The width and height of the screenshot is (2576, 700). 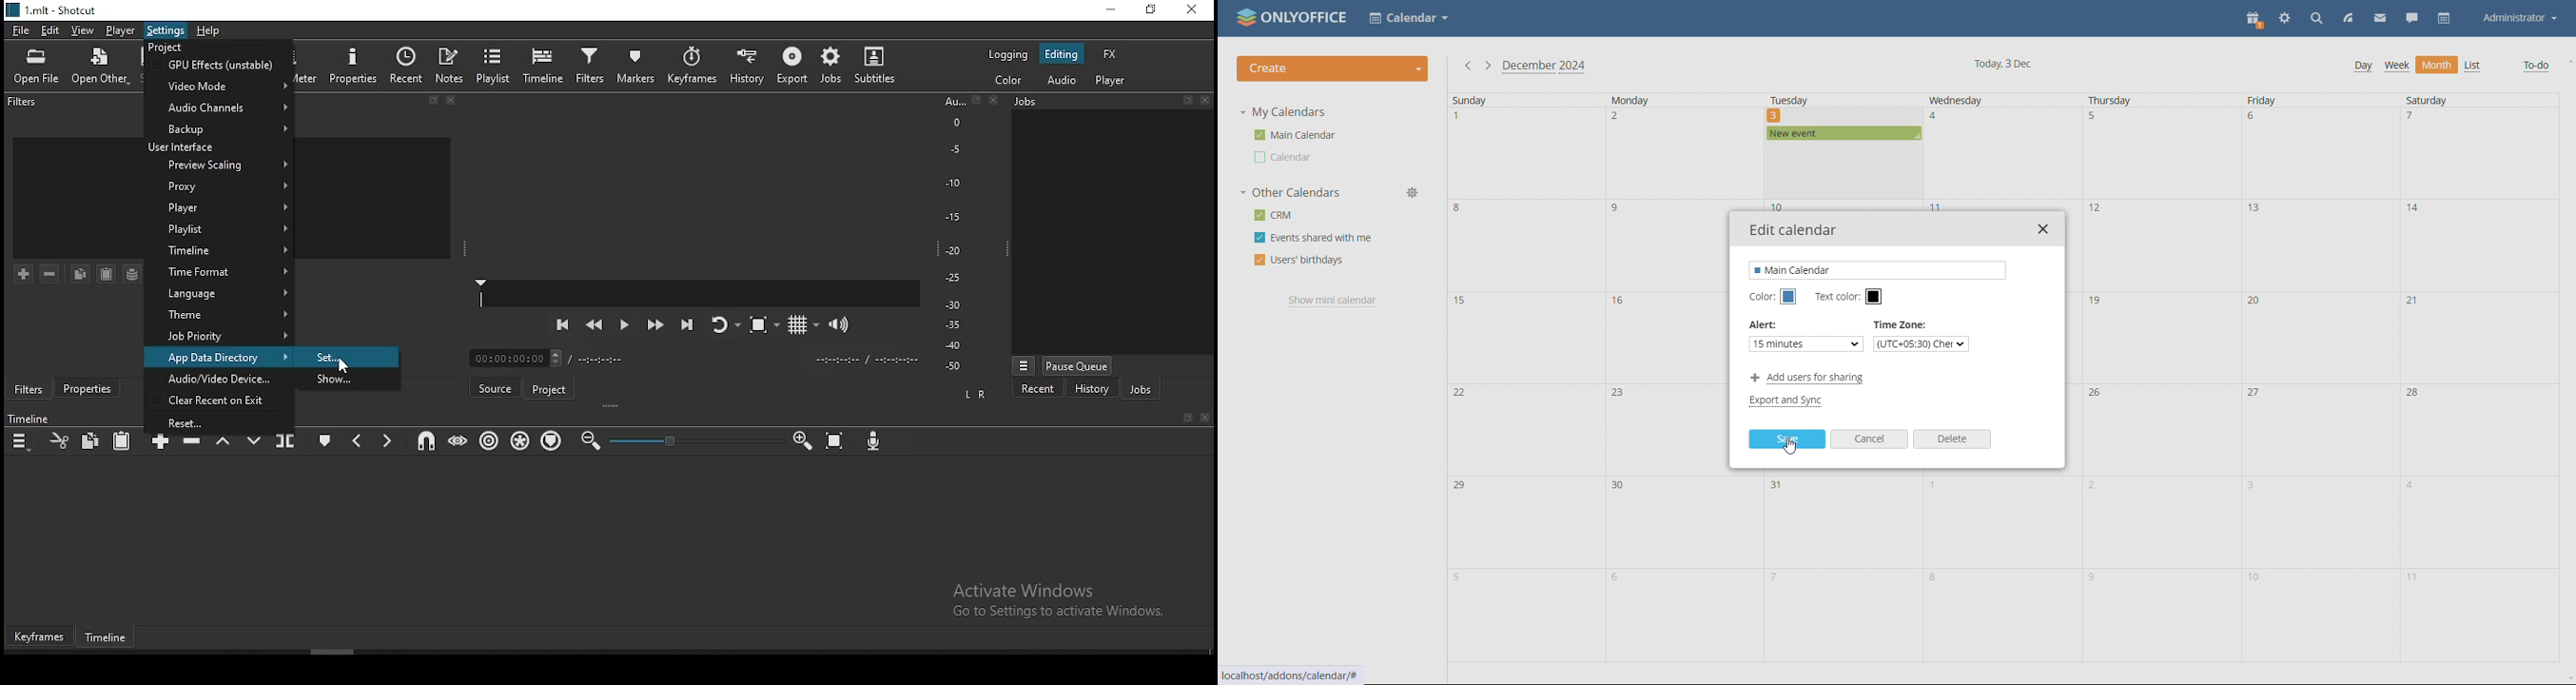 I want to click on new color selected, so click(x=1788, y=297).